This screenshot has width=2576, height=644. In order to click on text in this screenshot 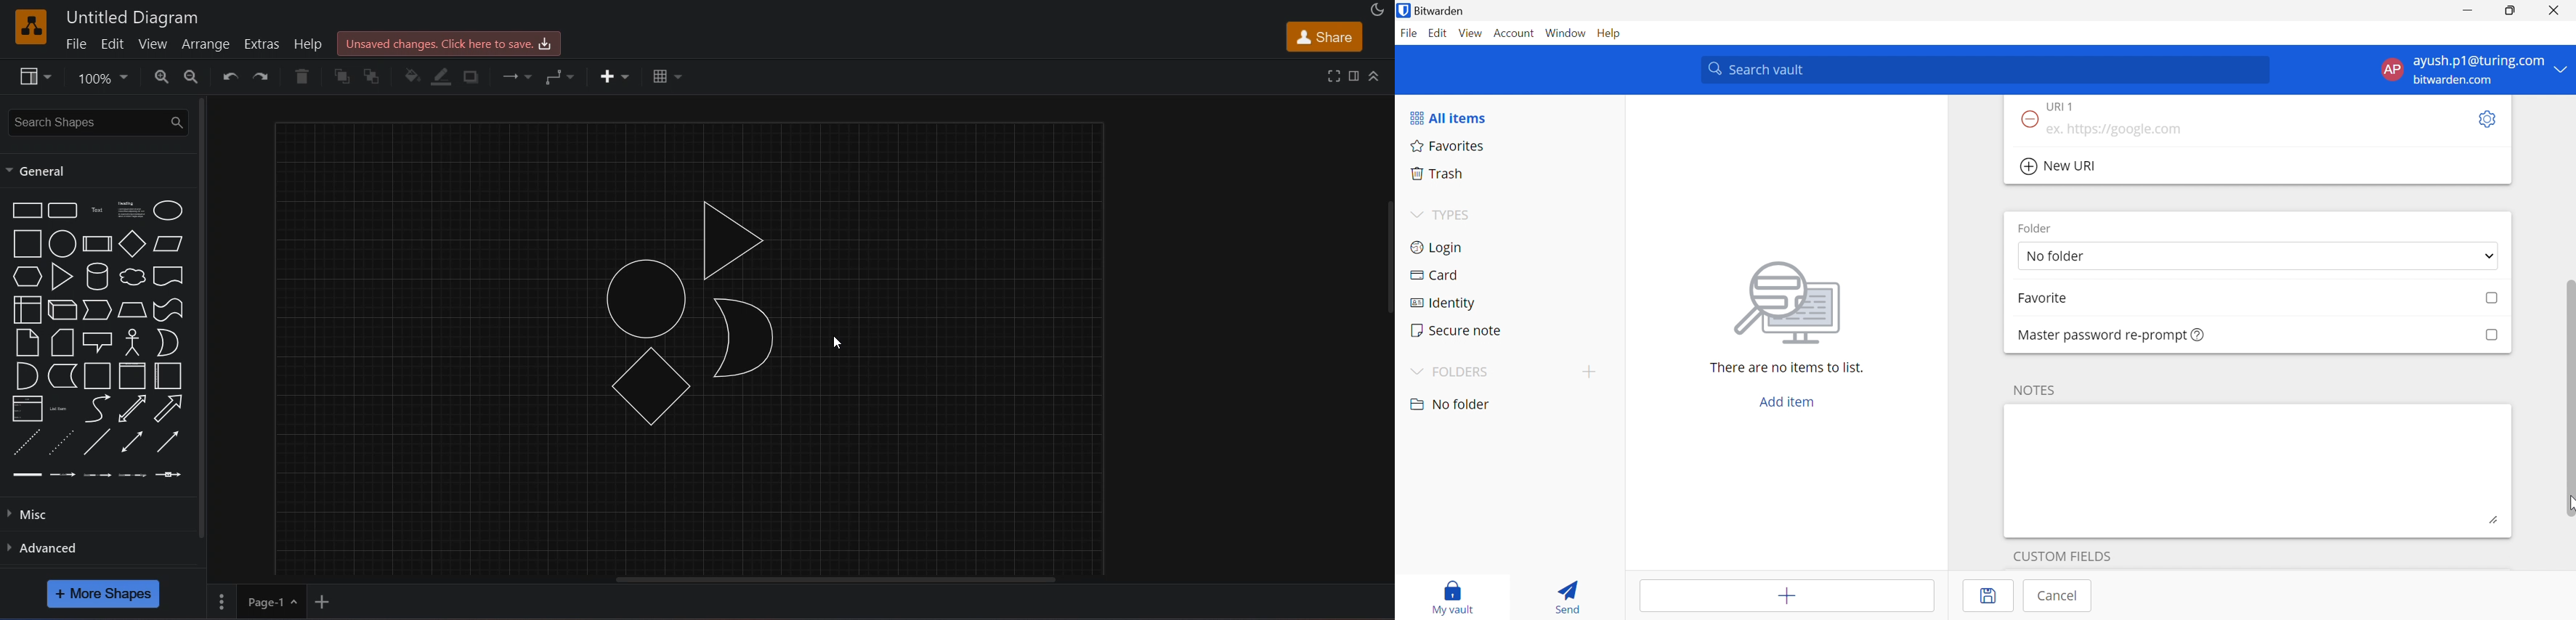, I will do `click(97, 212)`.